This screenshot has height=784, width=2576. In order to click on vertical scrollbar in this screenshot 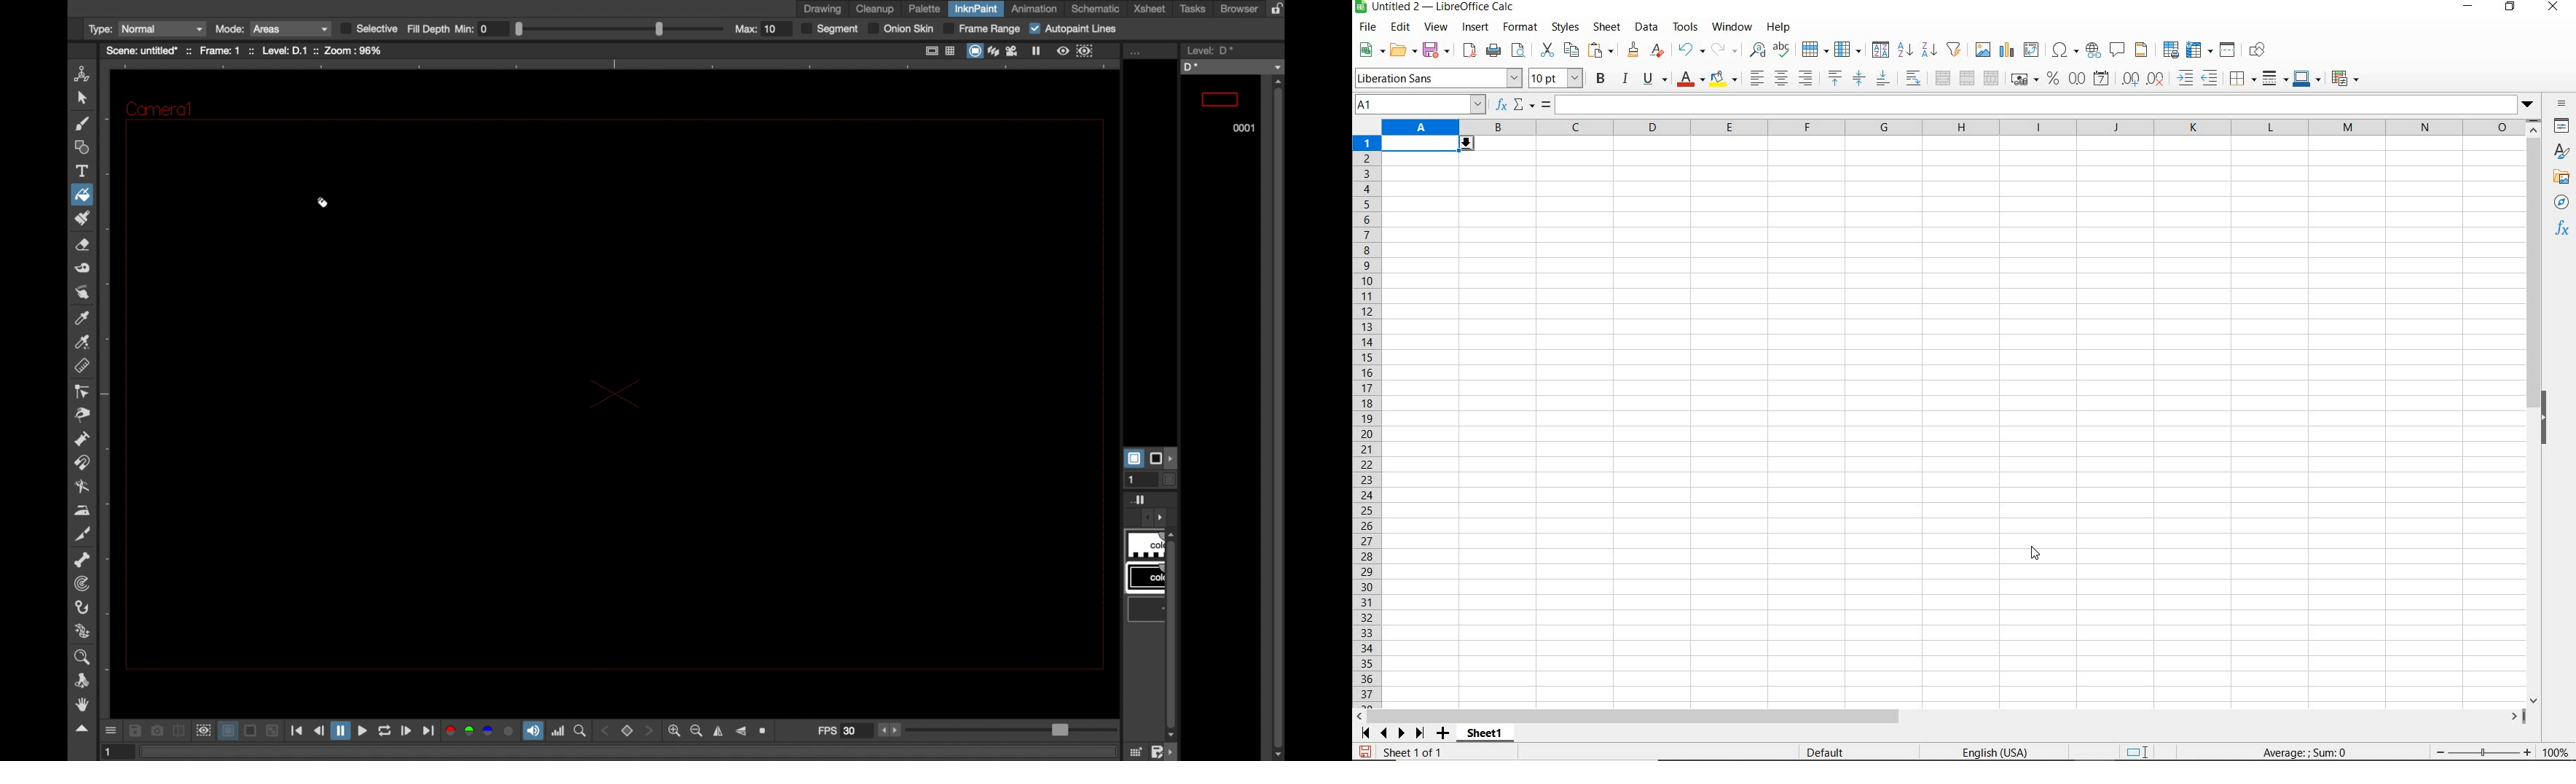, I will do `click(1279, 419)`.